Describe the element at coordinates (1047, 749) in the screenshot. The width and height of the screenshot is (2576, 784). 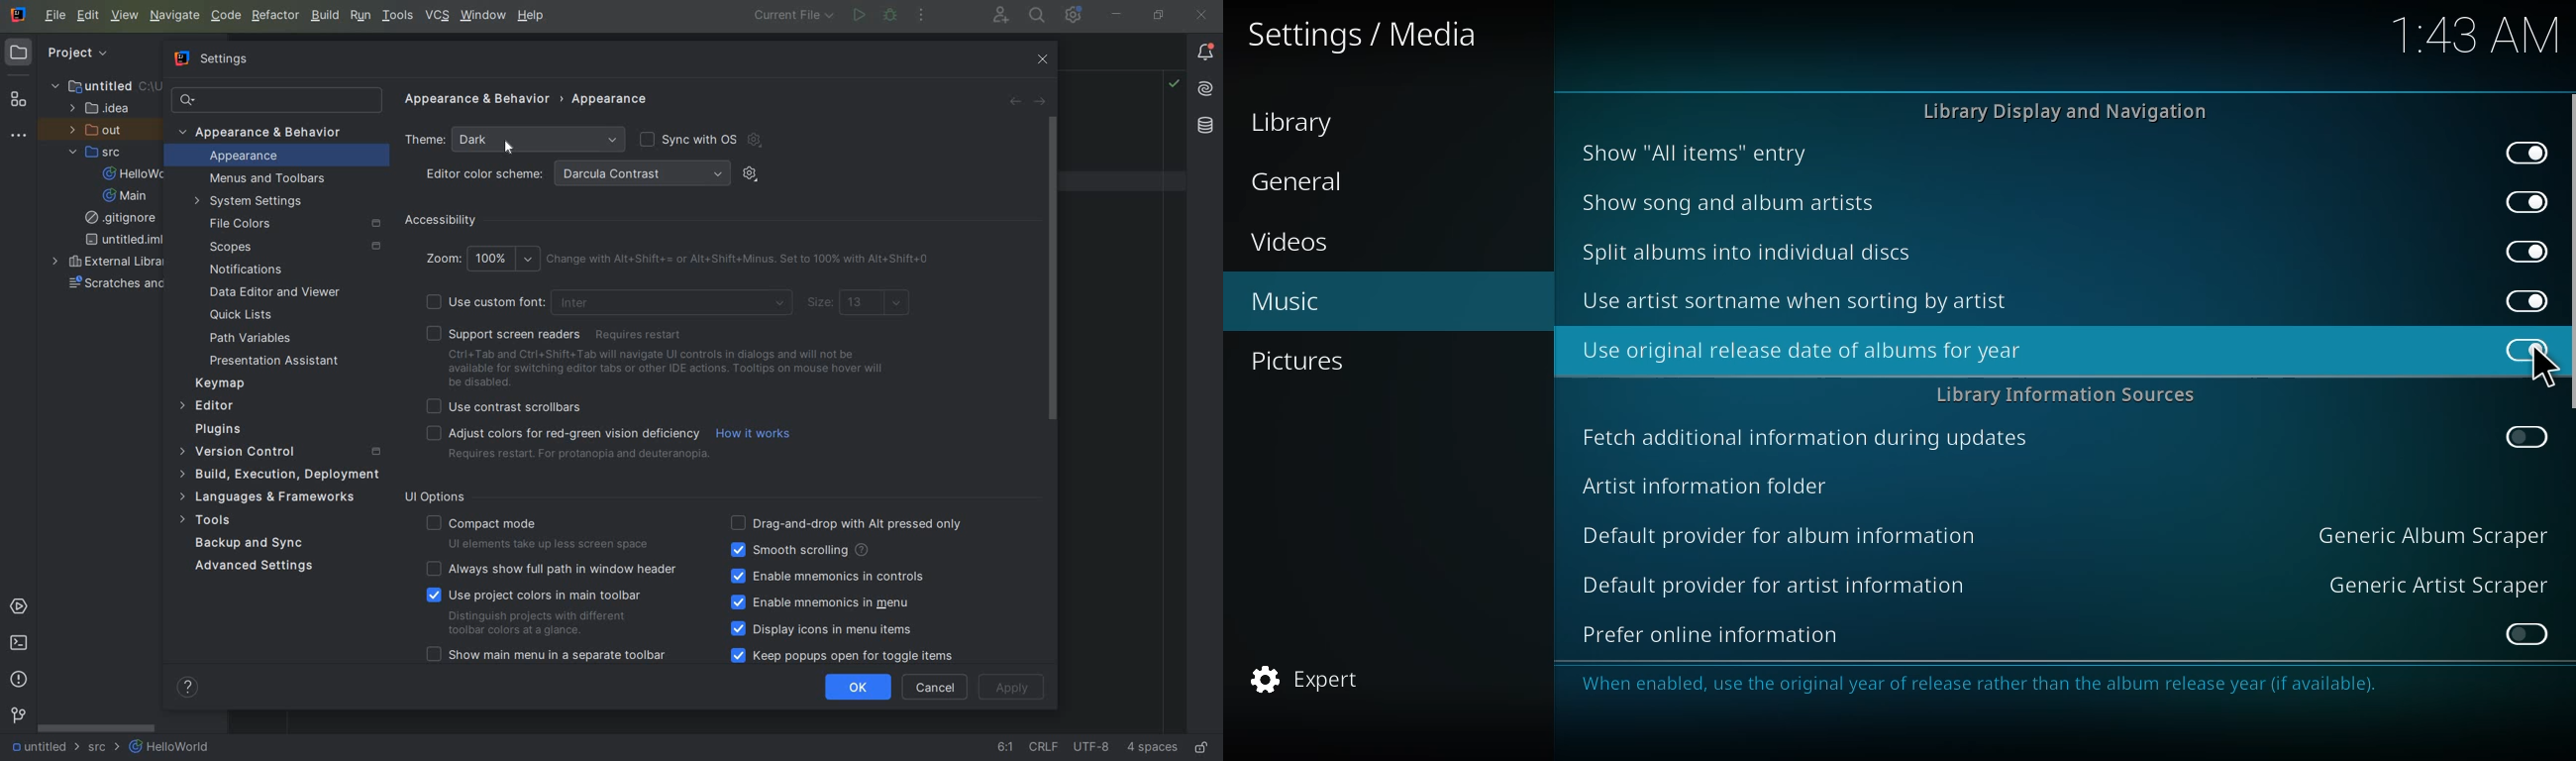
I see `line separator` at that location.